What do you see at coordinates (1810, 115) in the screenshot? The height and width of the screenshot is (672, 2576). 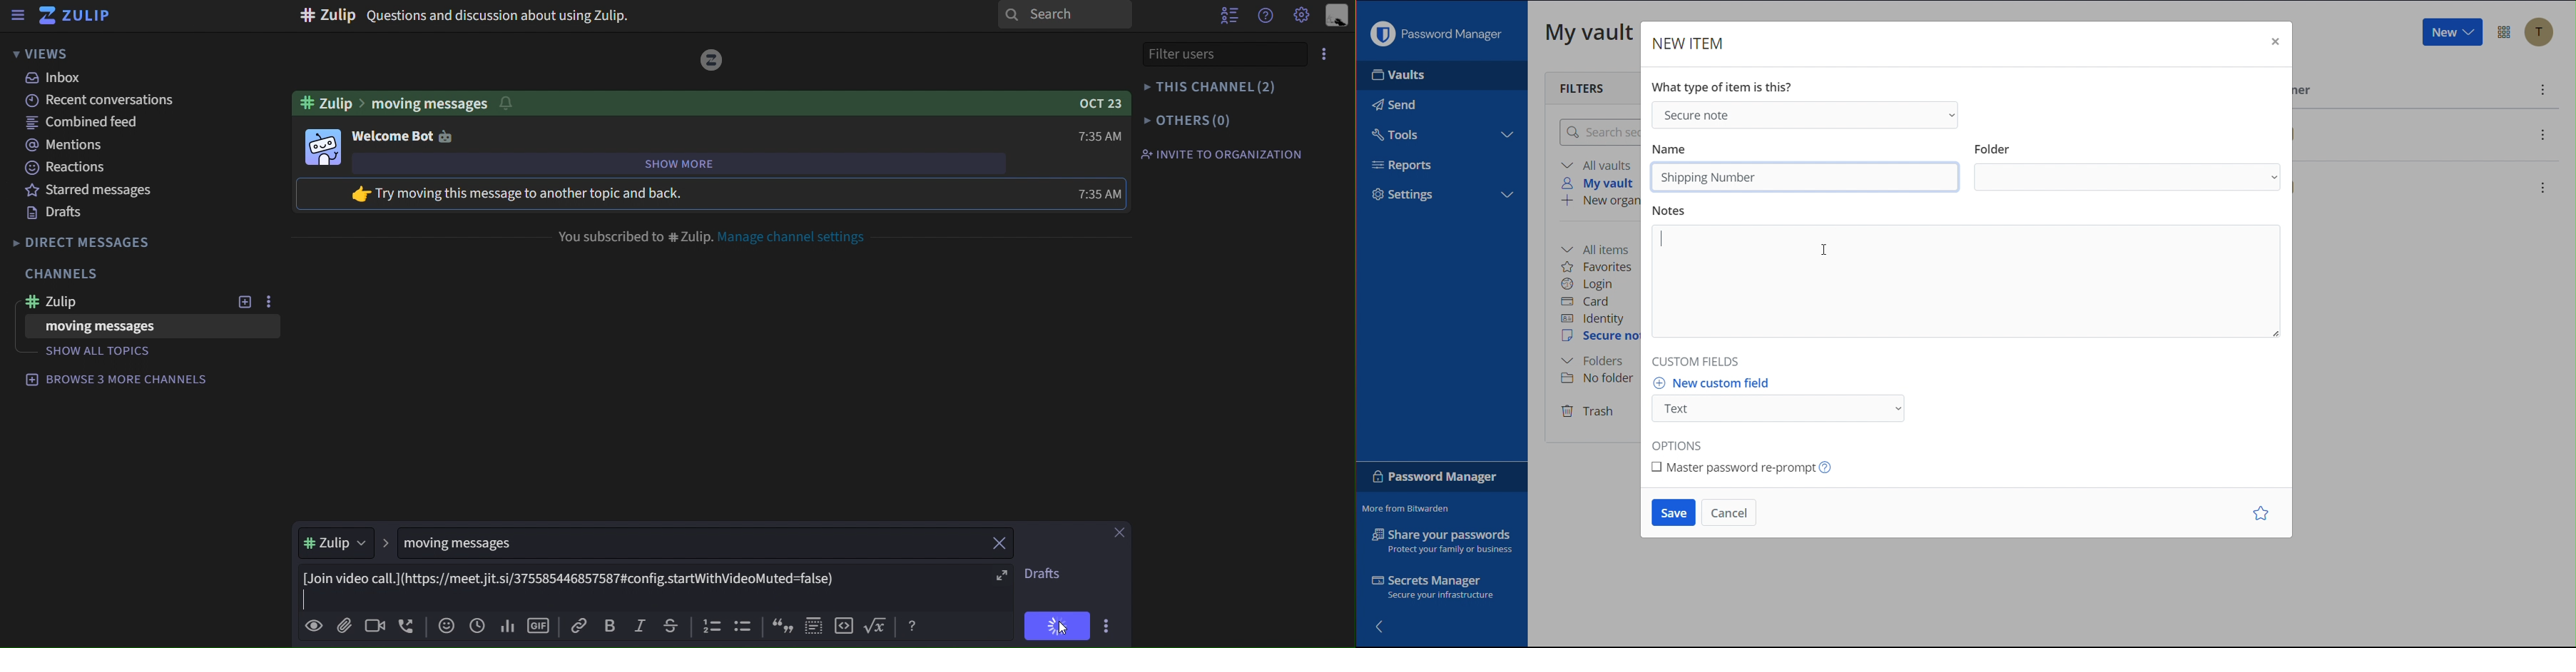 I see `Secure note` at bounding box center [1810, 115].